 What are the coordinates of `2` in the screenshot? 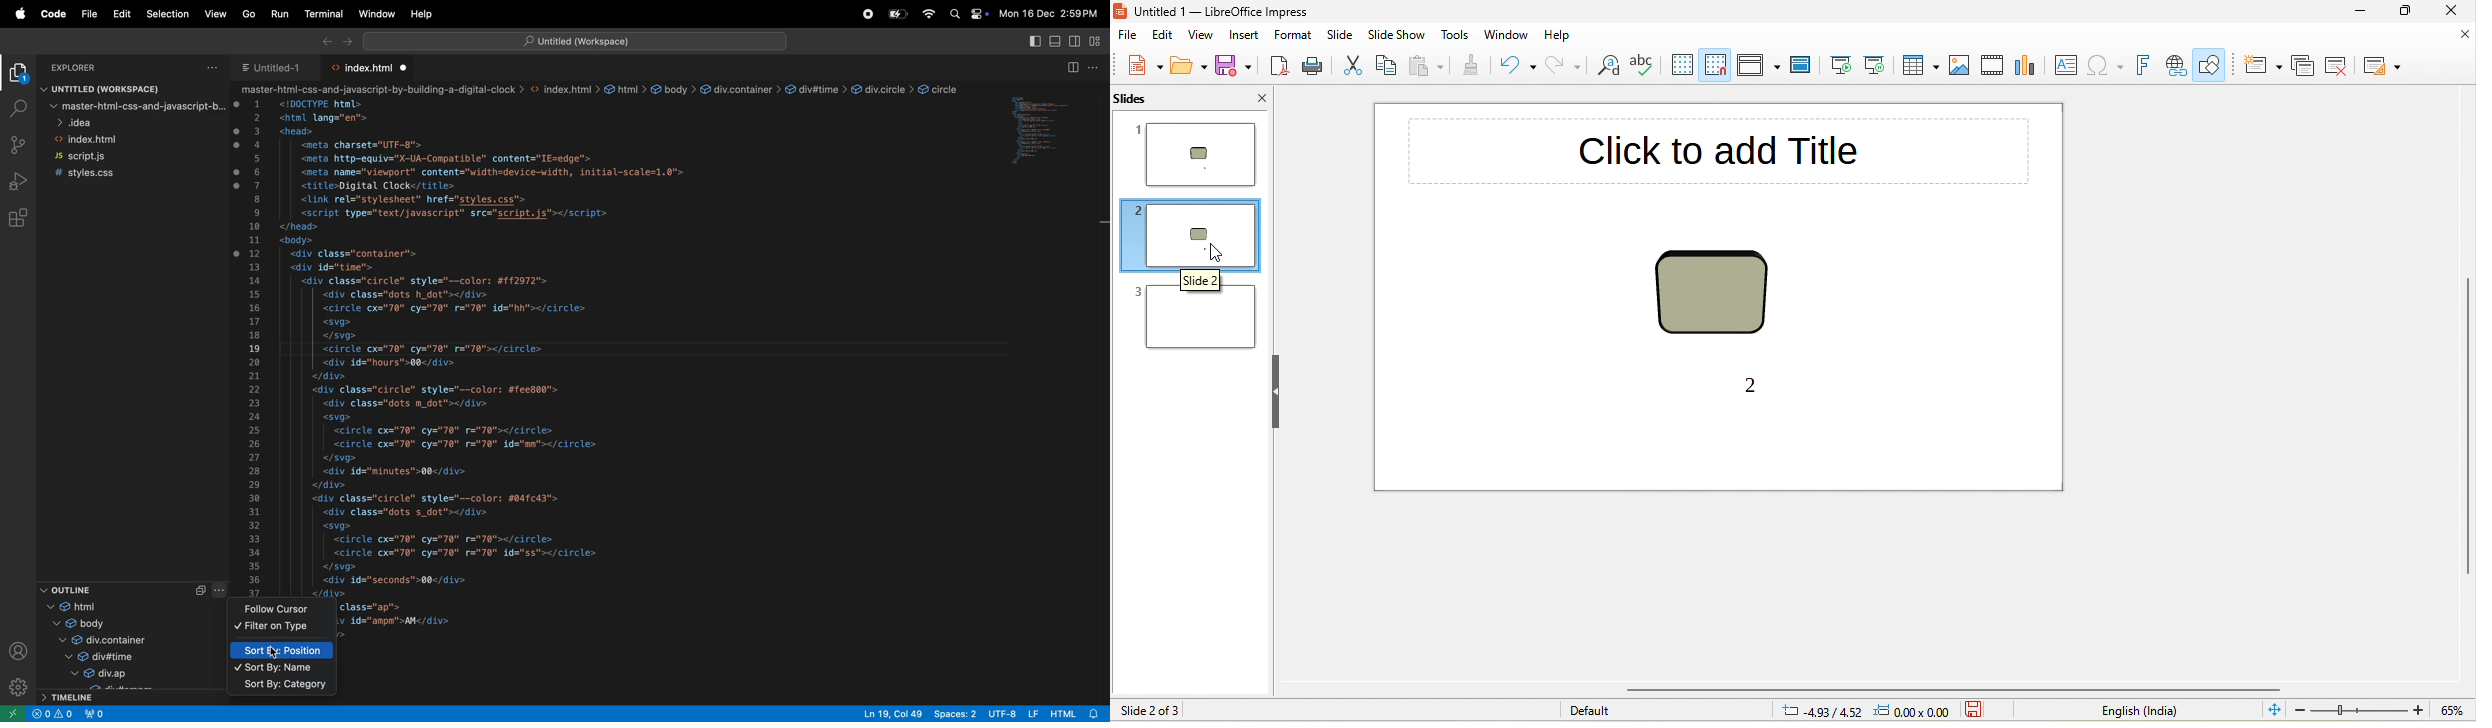 It's located at (1749, 387).